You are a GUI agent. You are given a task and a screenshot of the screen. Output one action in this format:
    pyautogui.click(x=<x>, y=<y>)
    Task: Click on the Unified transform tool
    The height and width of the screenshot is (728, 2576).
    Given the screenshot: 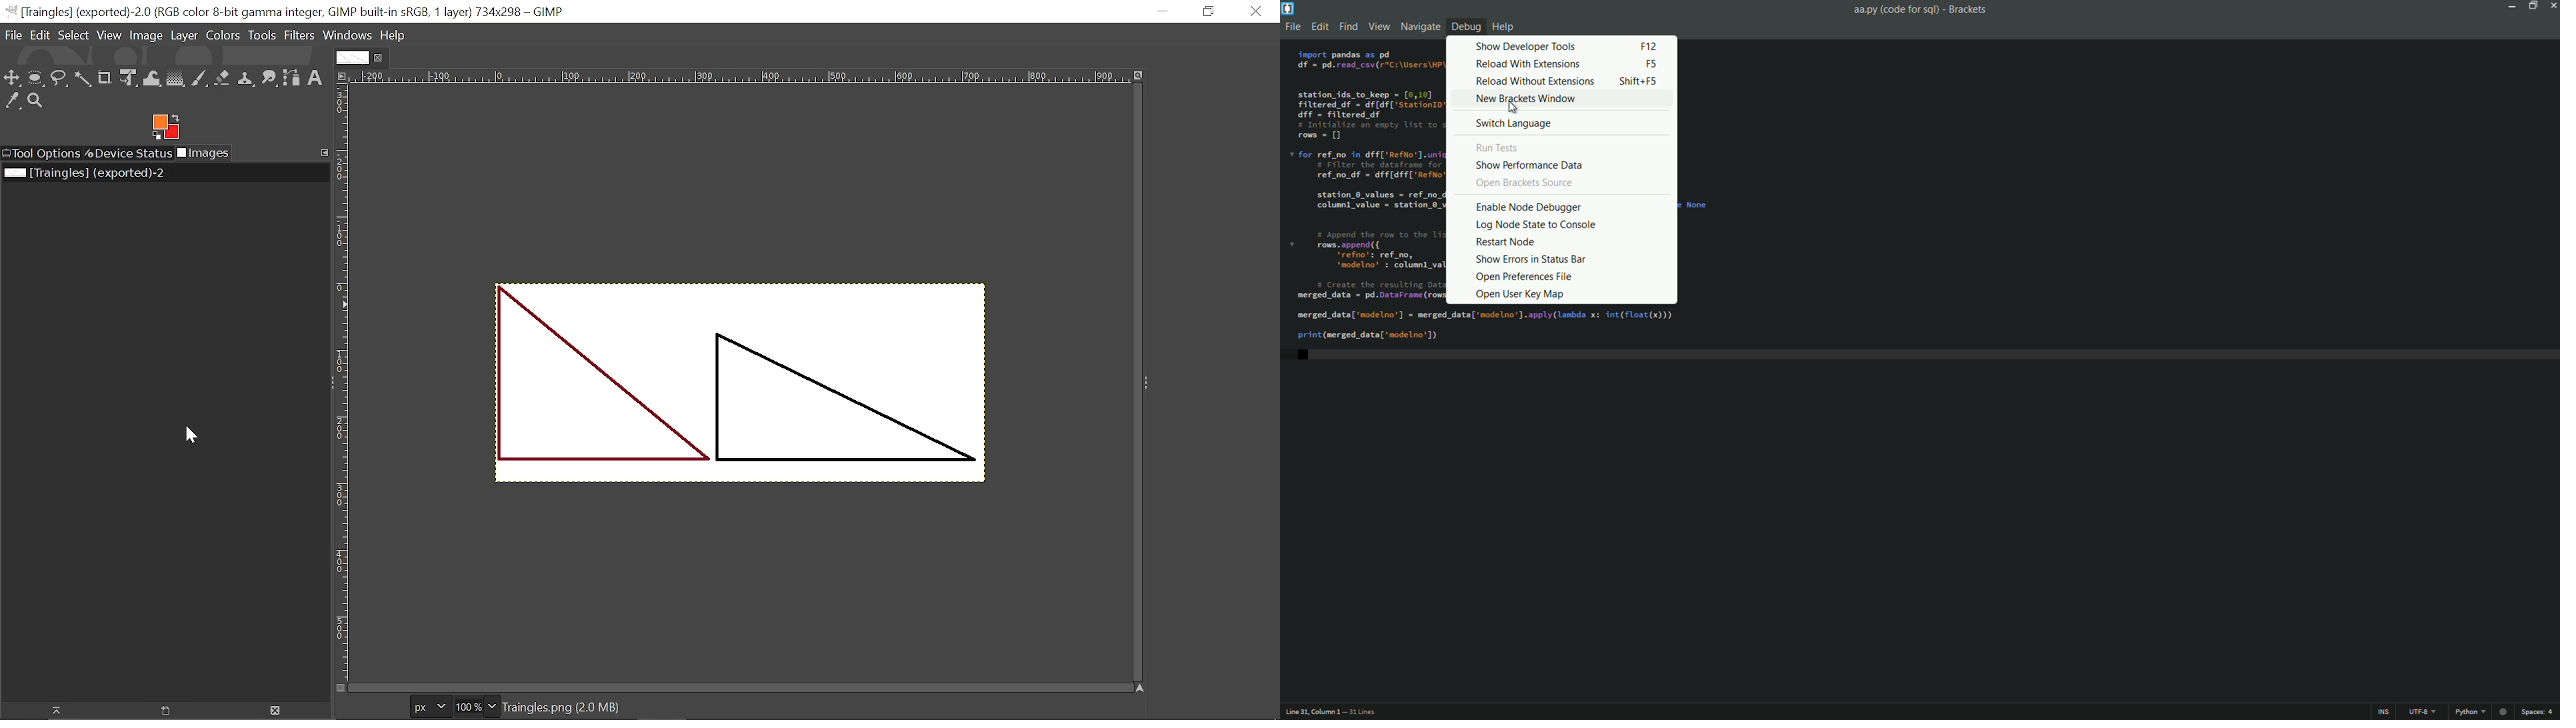 What is the action you would take?
    pyautogui.click(x=127, y=78)
    